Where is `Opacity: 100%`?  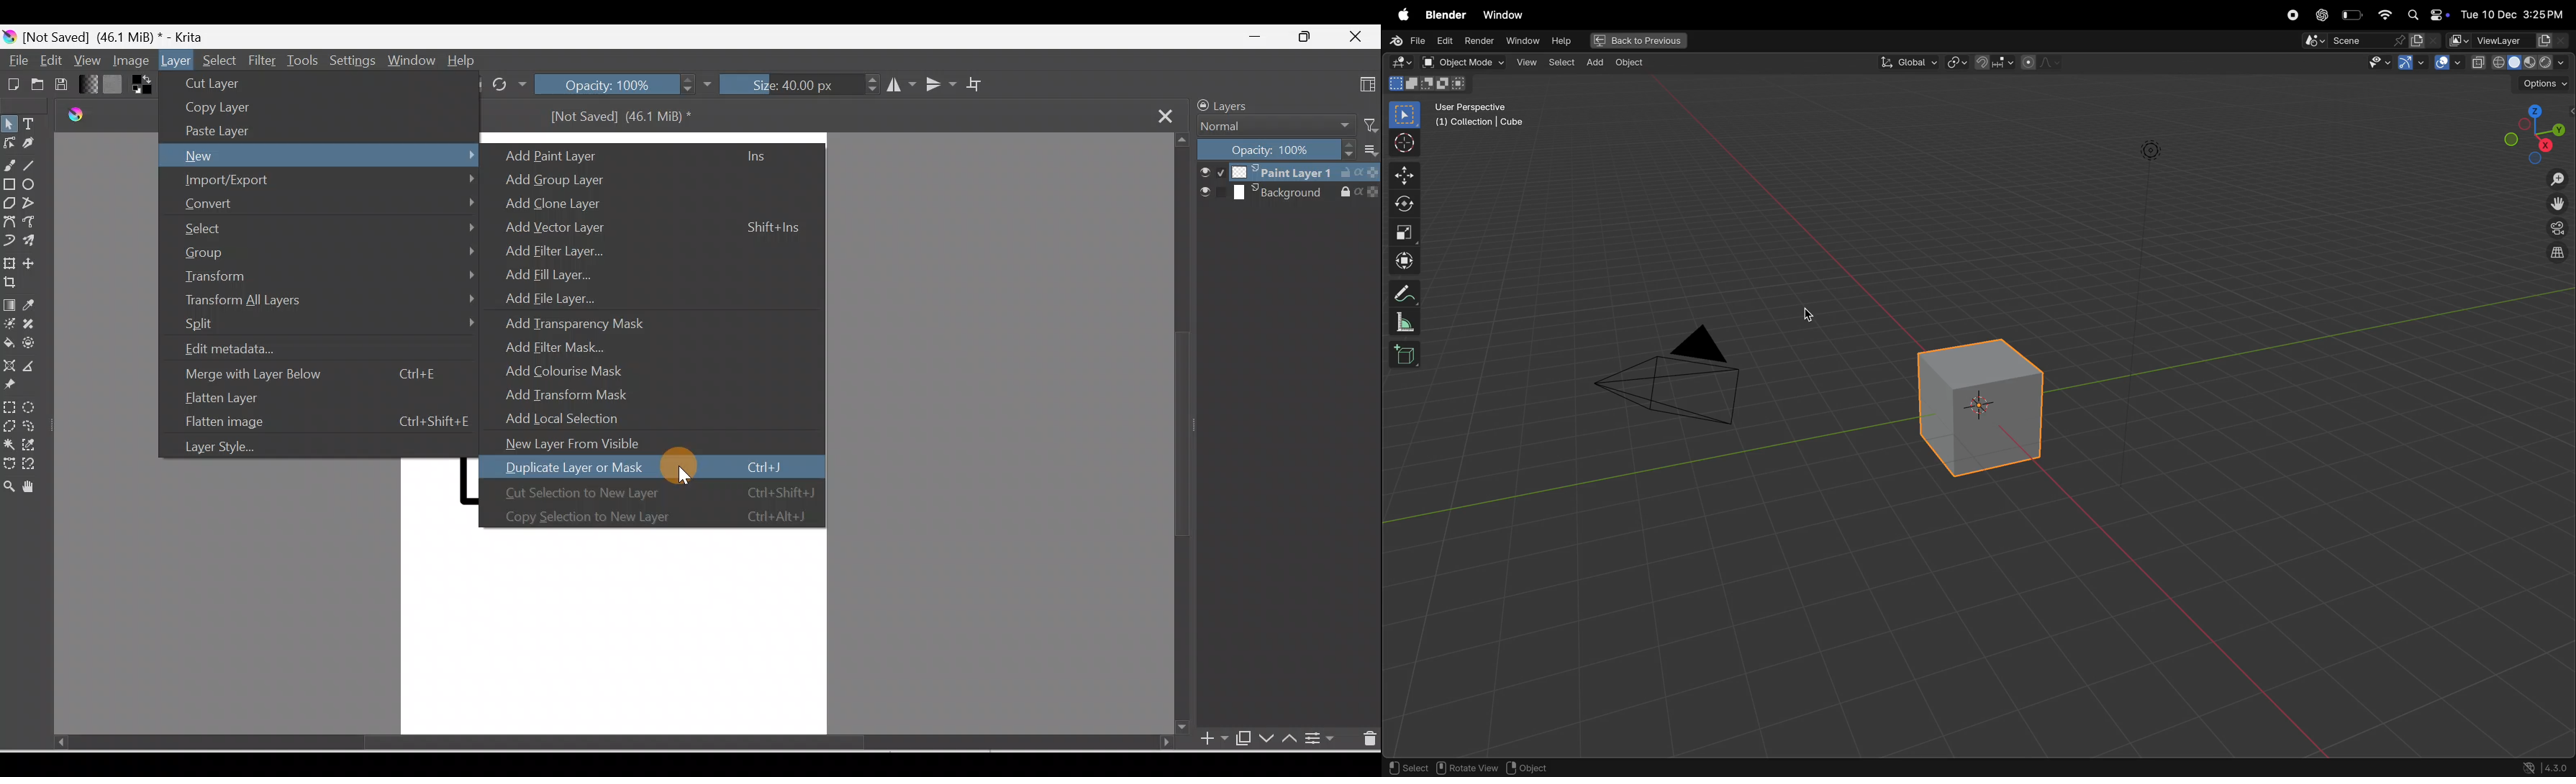 Opacity: 100% is located at coordinates (1276, 150).